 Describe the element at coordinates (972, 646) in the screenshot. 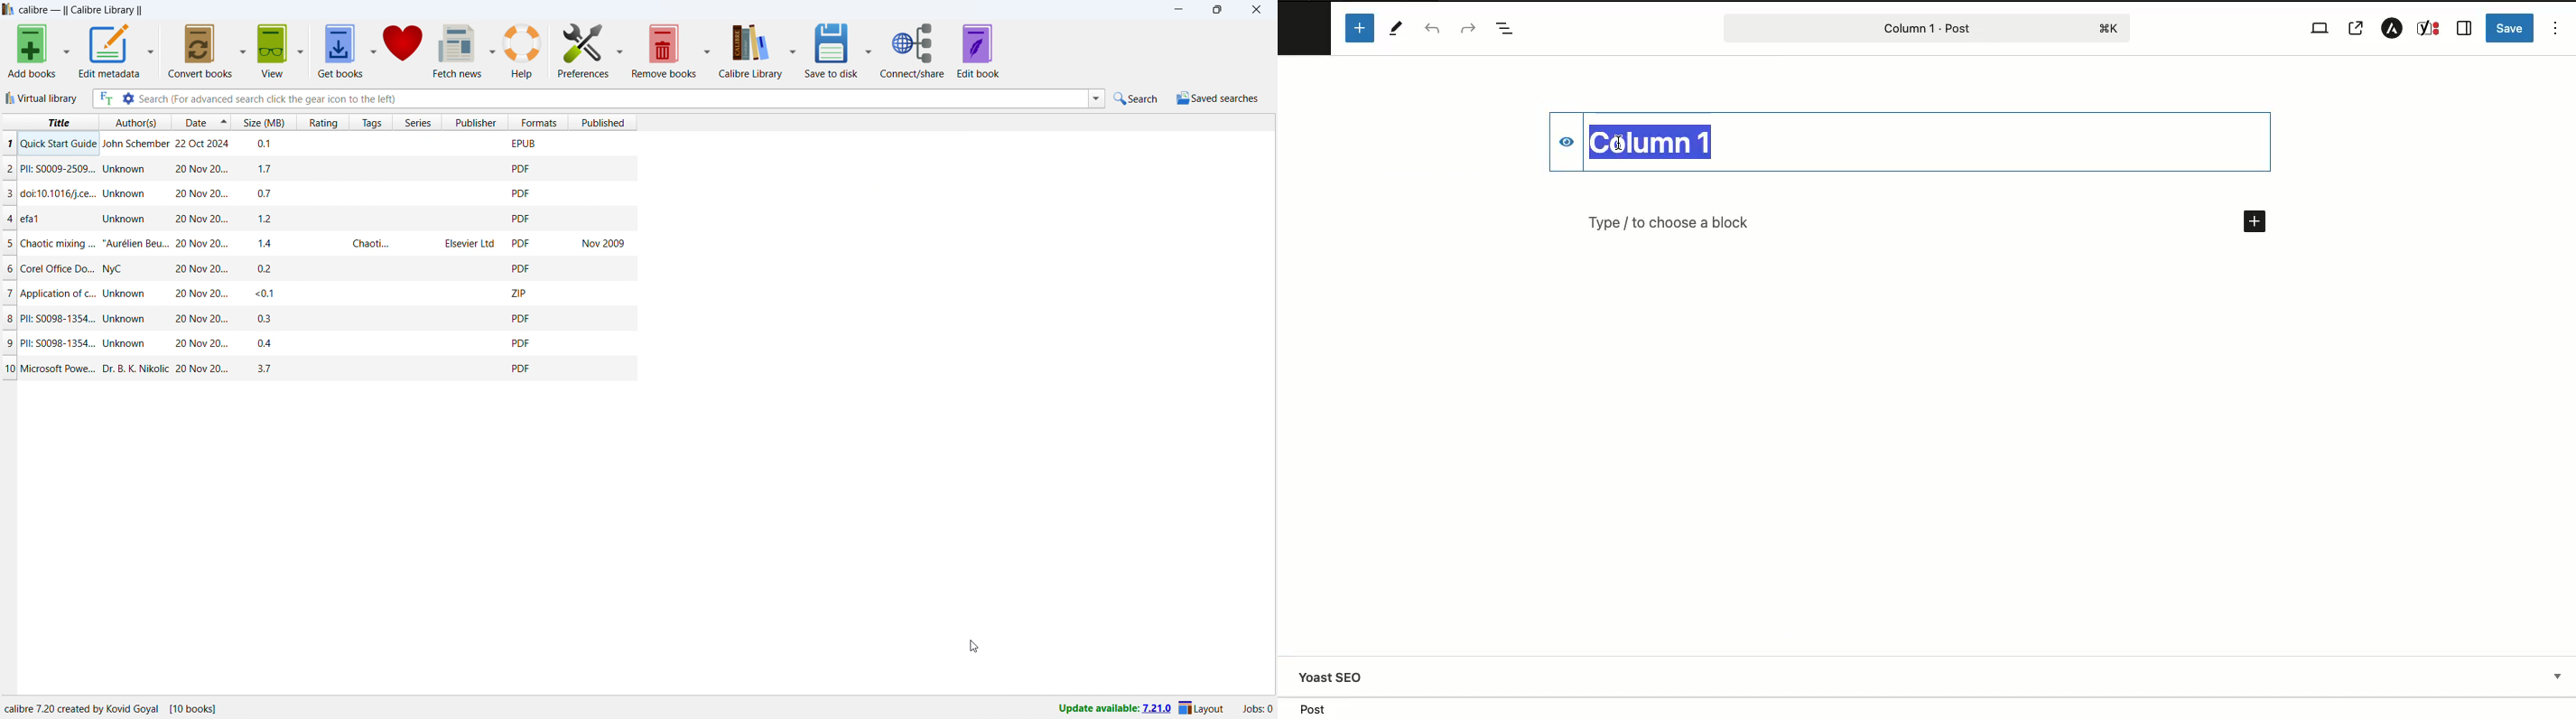

I see `cursor` at that location.